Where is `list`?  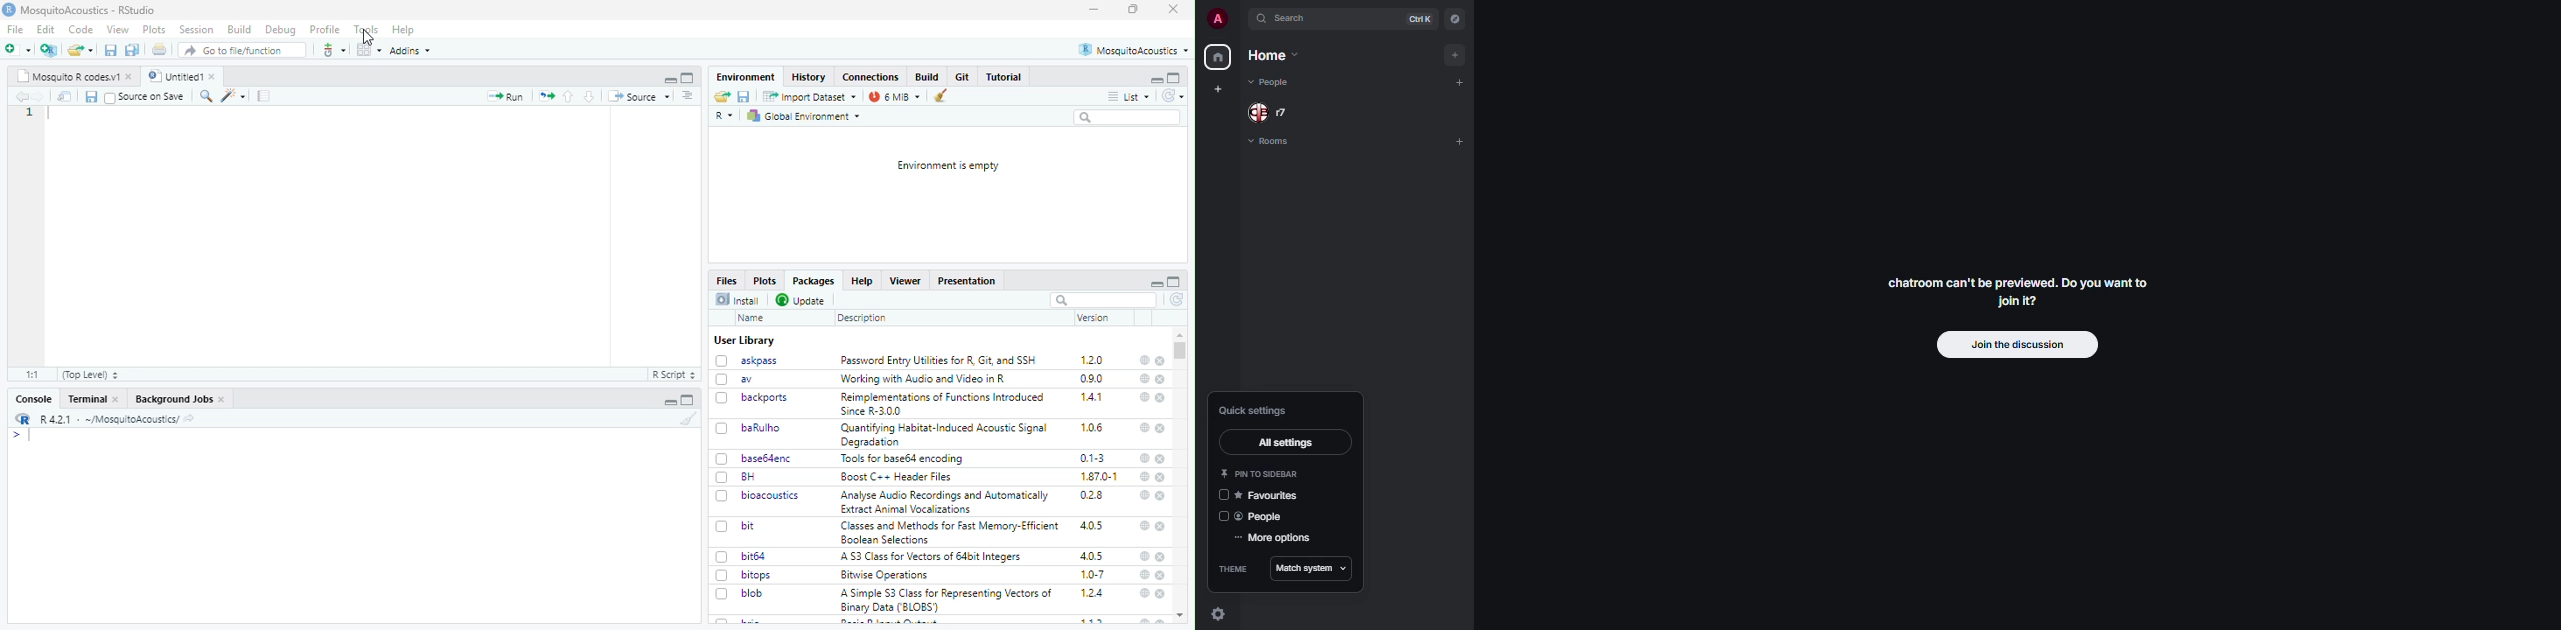
list is located at coordinates (1130, 97).